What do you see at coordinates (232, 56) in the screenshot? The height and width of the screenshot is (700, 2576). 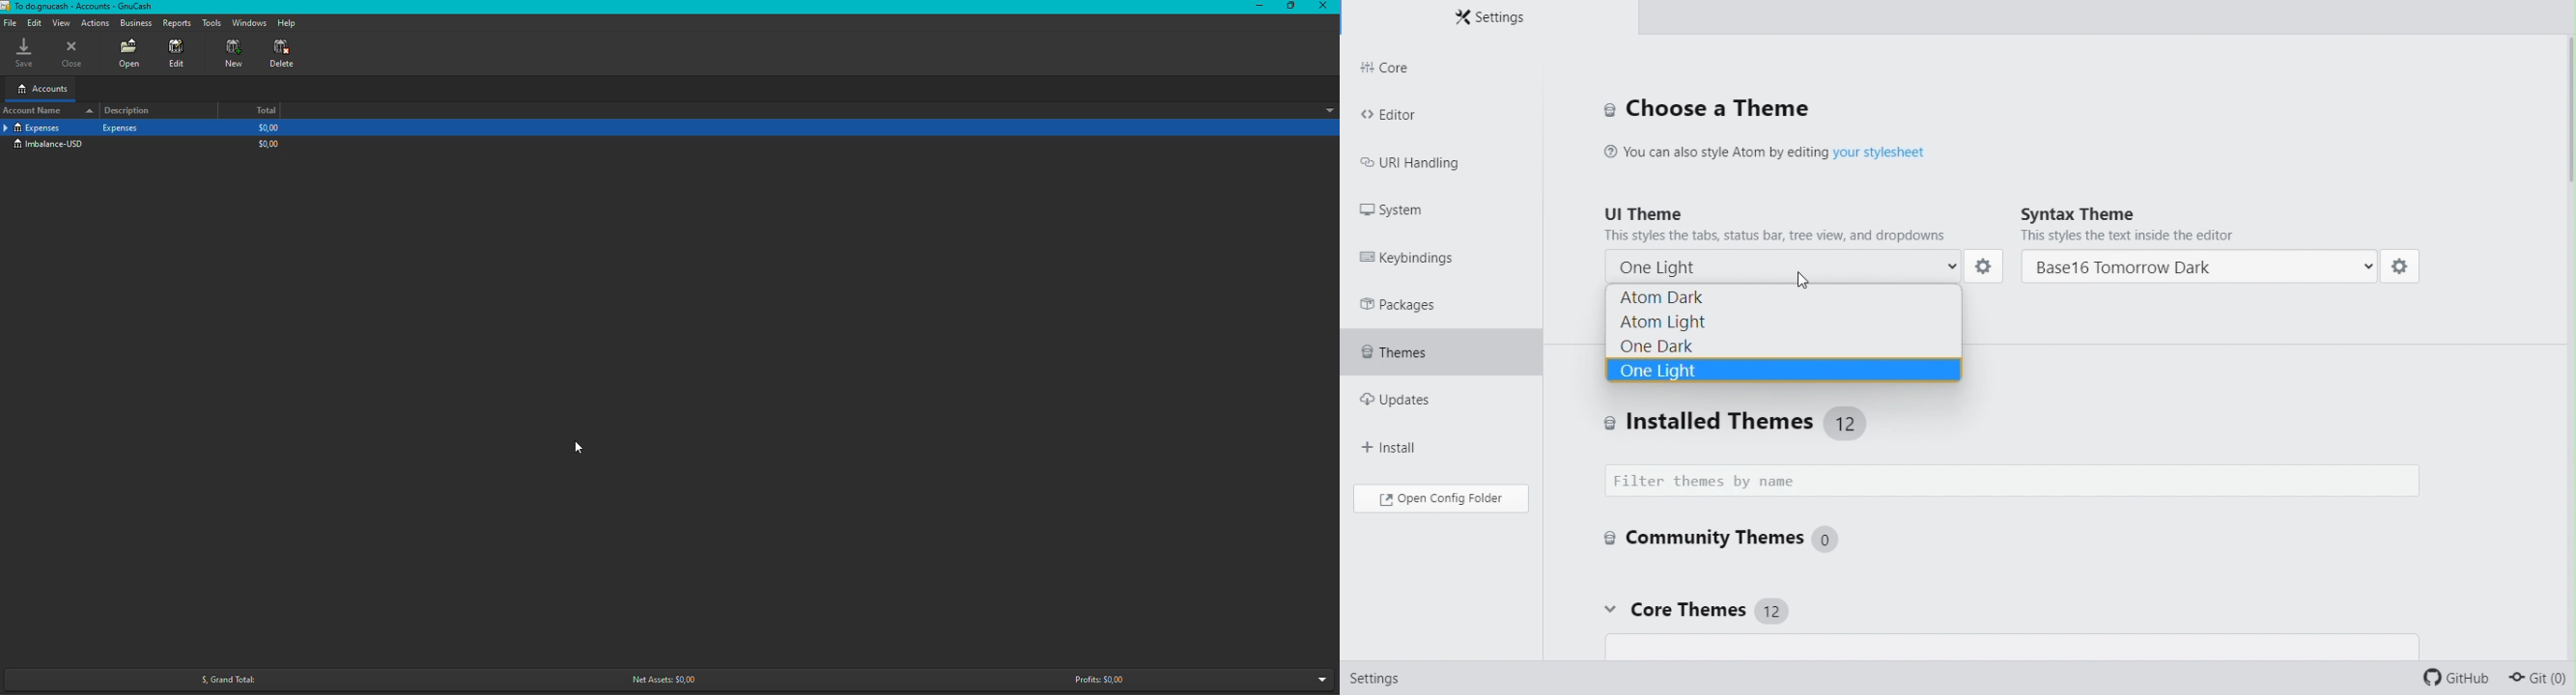 I see `New` at bounding box center [232, 56].